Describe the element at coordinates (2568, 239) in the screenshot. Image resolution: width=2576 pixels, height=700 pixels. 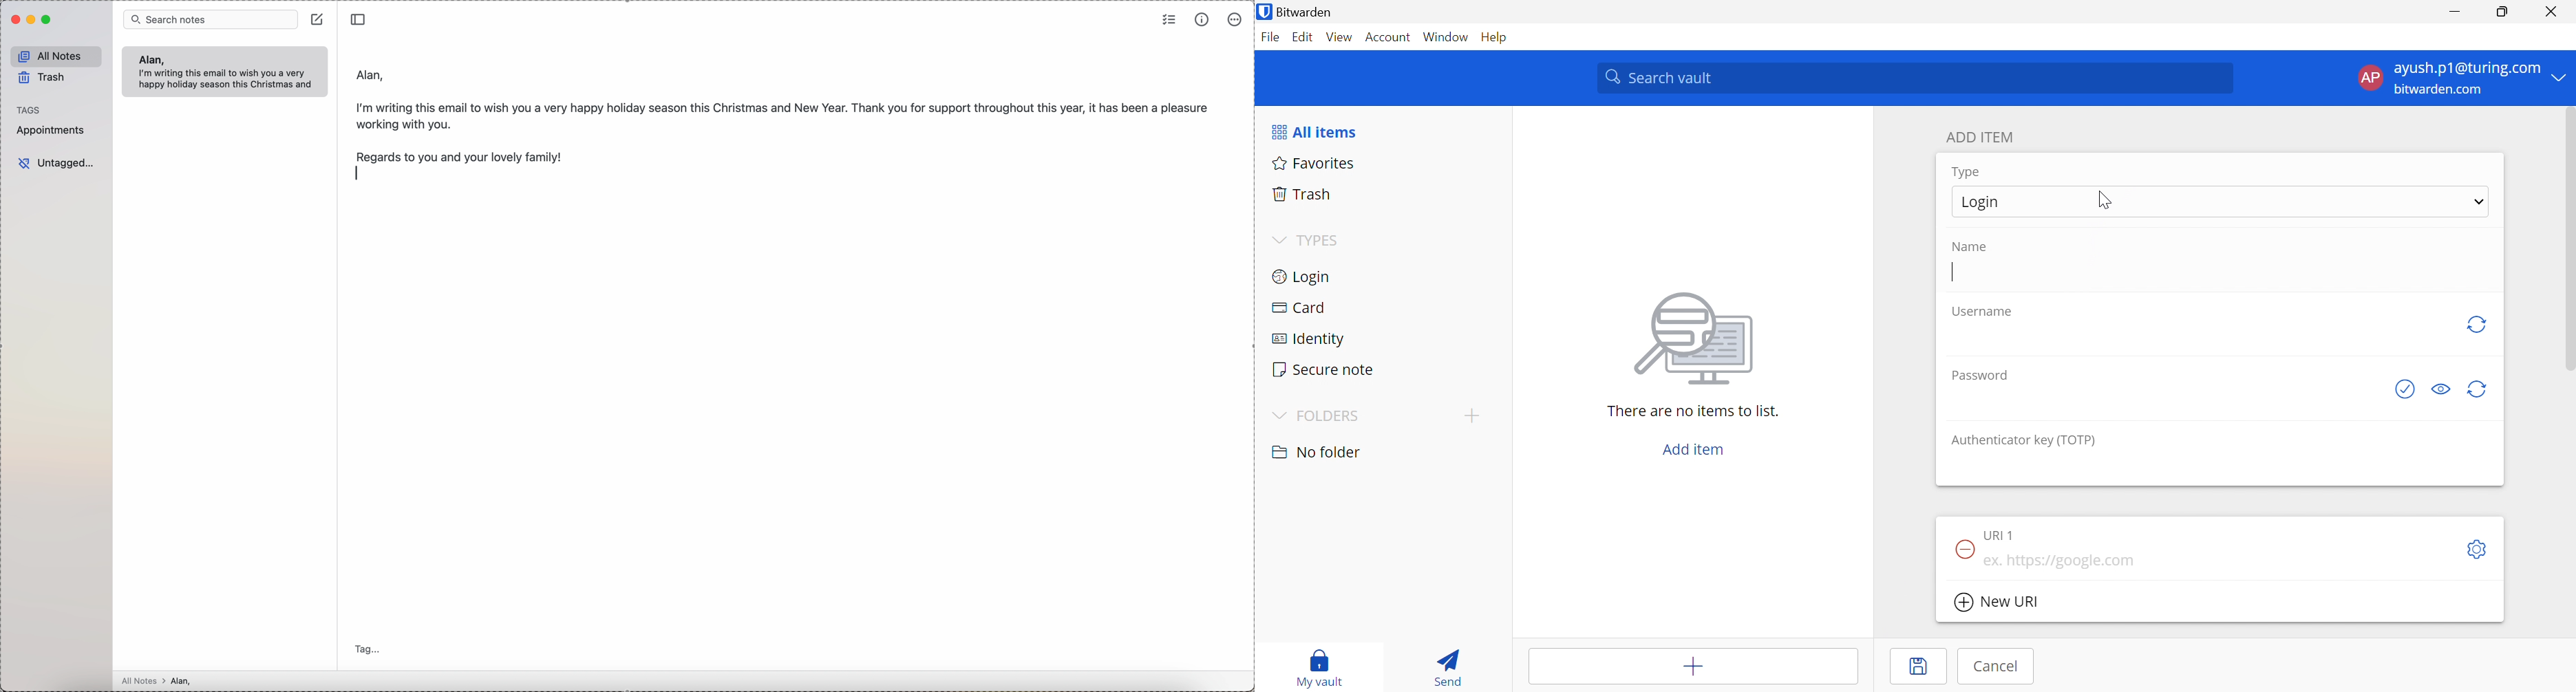
I see `Scroll Bar` at that location.